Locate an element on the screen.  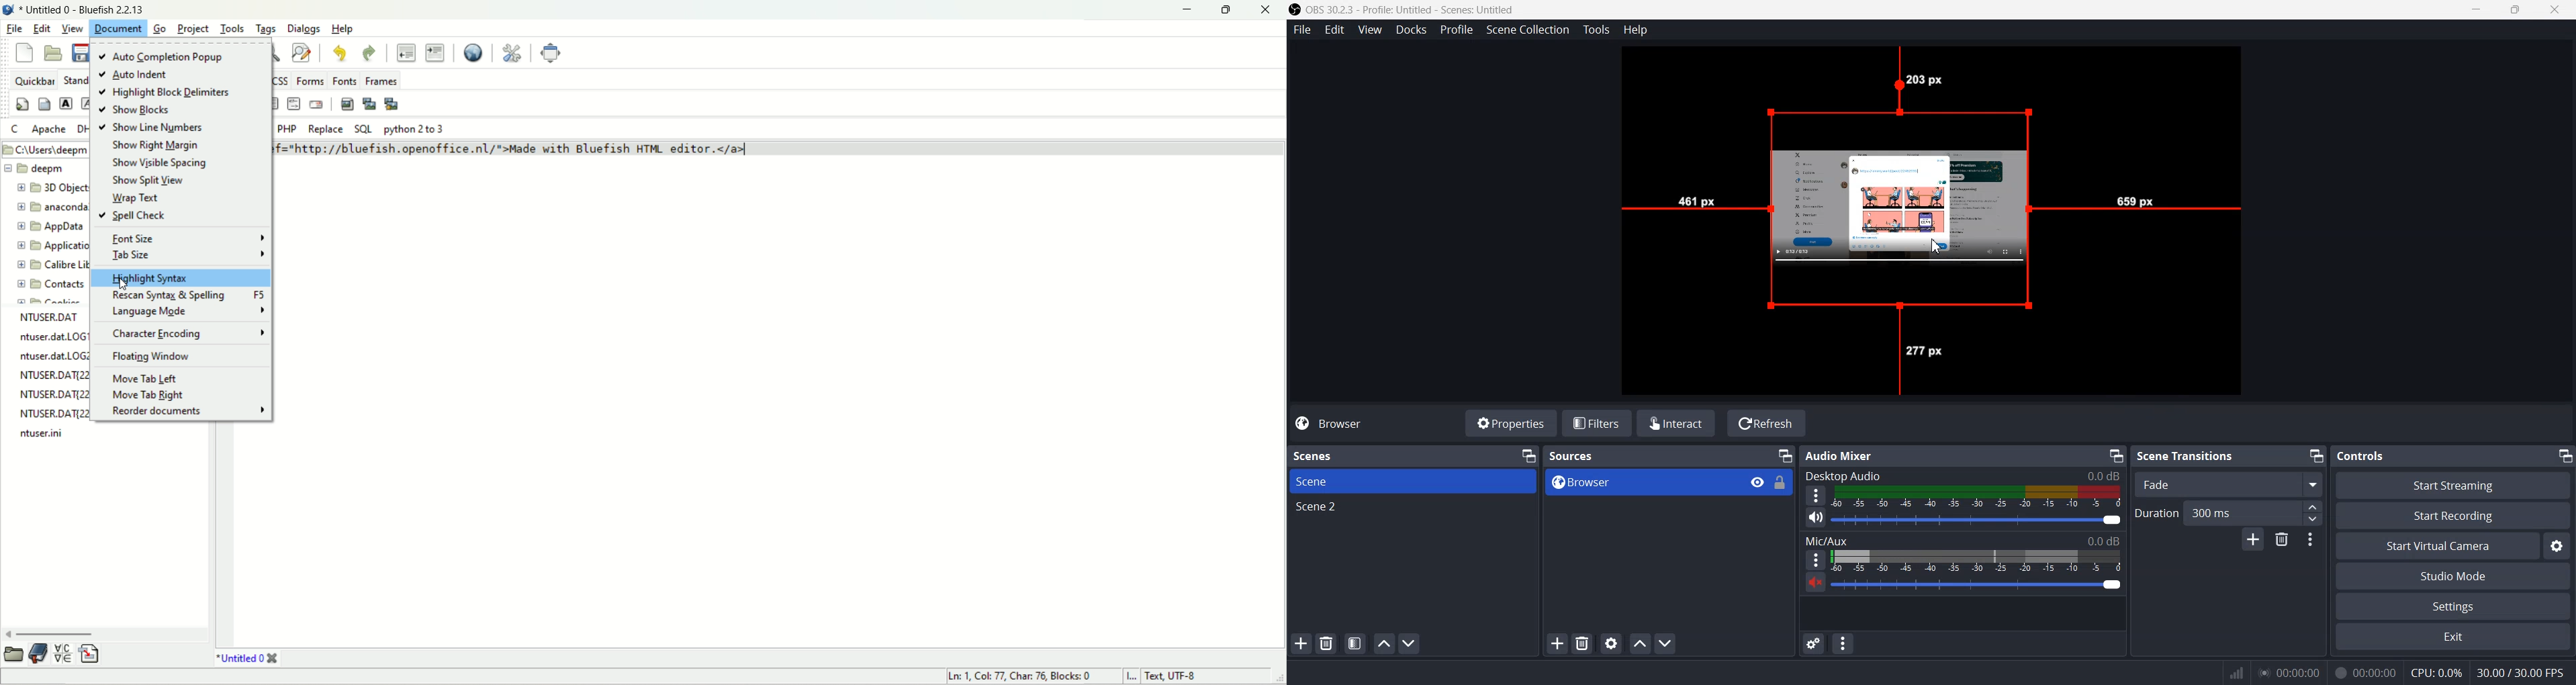
close is located at coordinates (1265, 10).